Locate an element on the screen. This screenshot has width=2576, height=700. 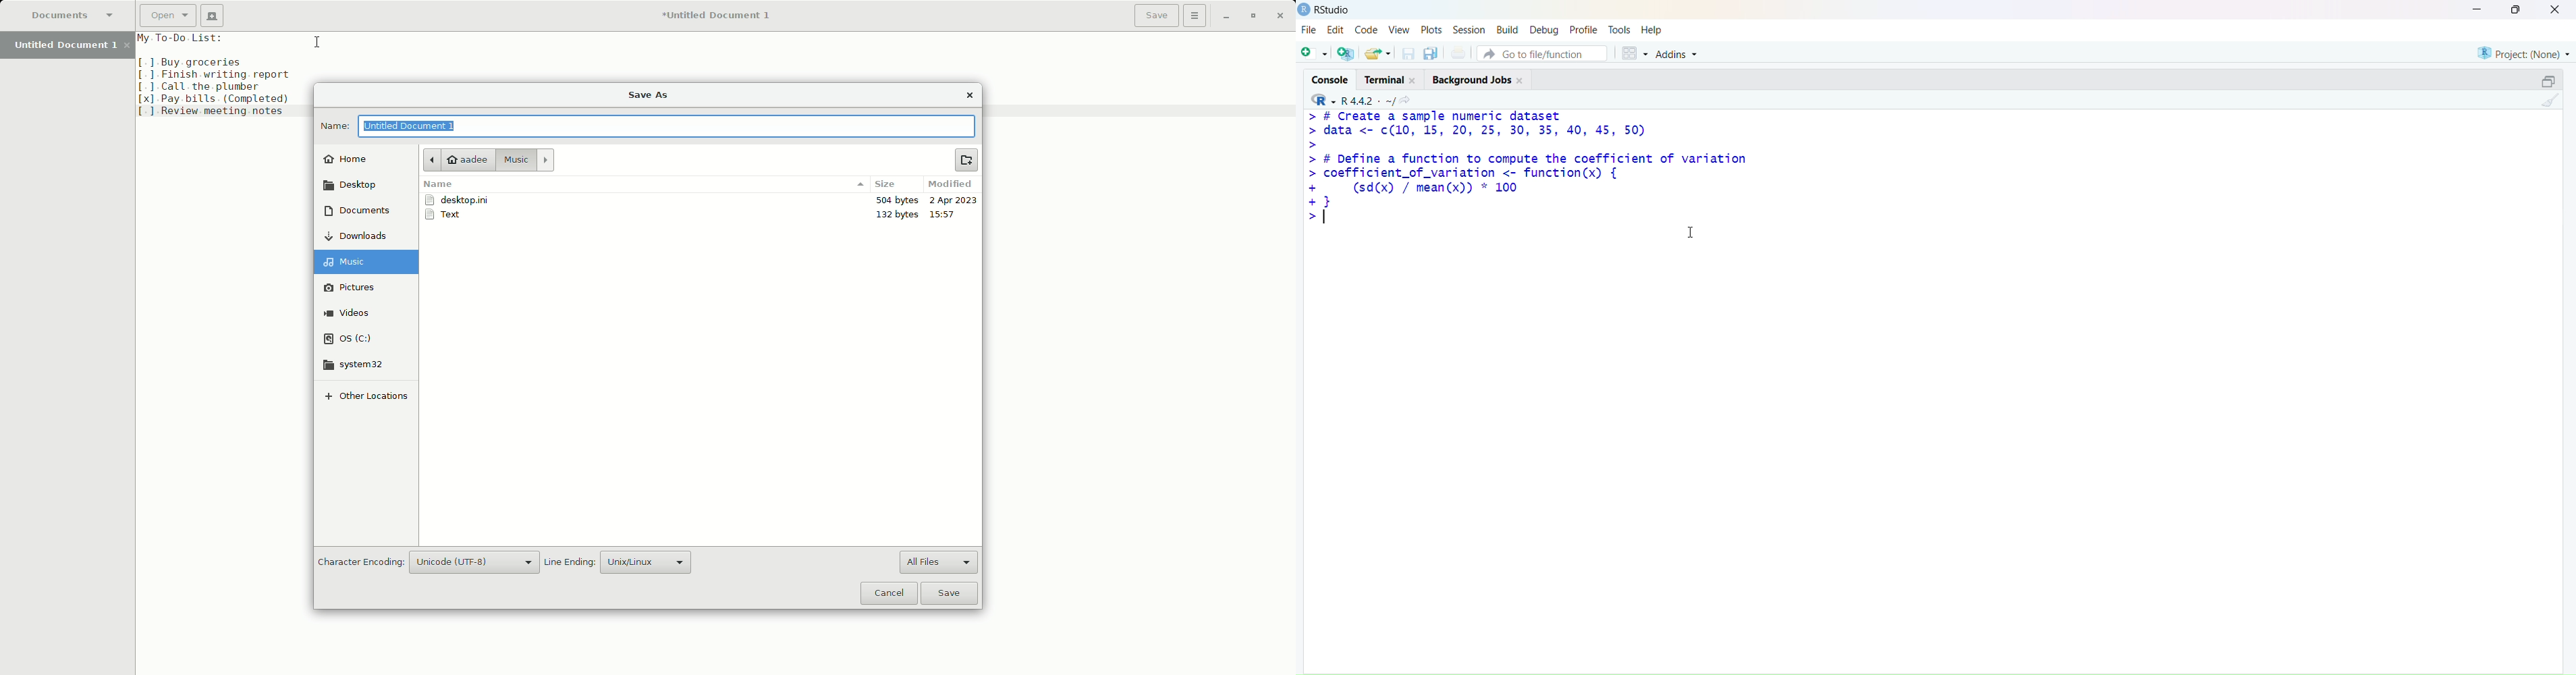
view is located at coordinates (1399, 29).